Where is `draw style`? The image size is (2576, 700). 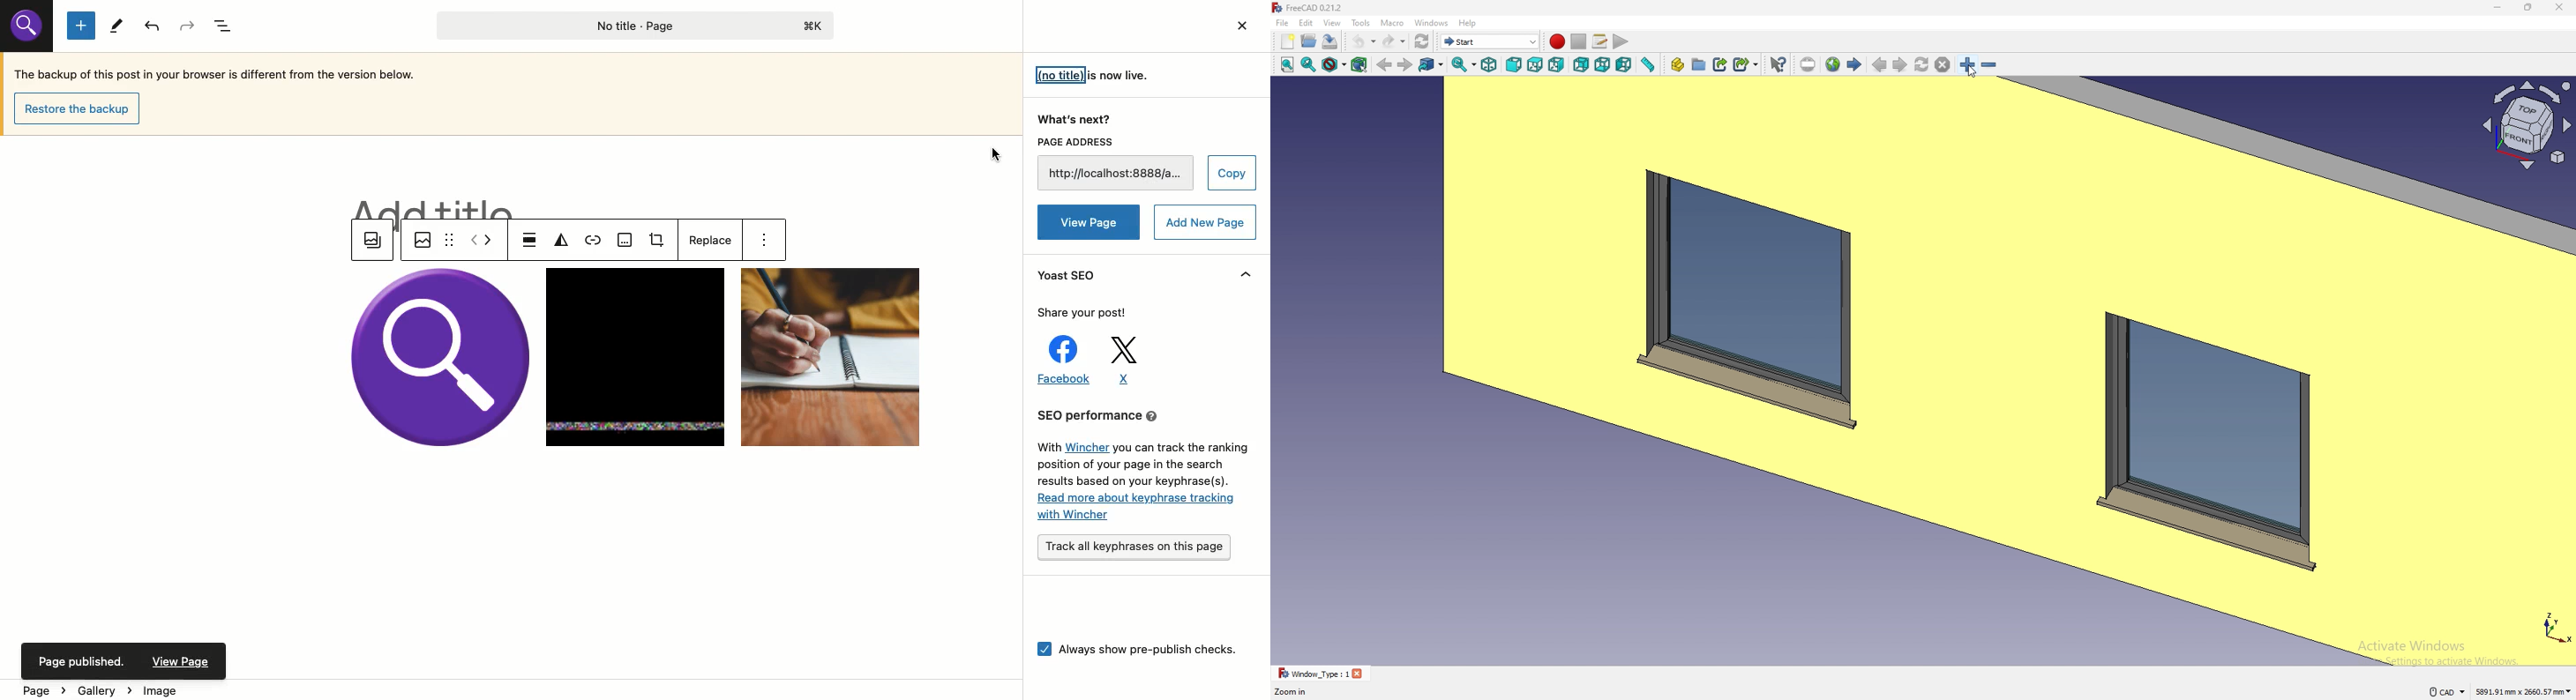
draw style is located at coordinates (1334, 65).